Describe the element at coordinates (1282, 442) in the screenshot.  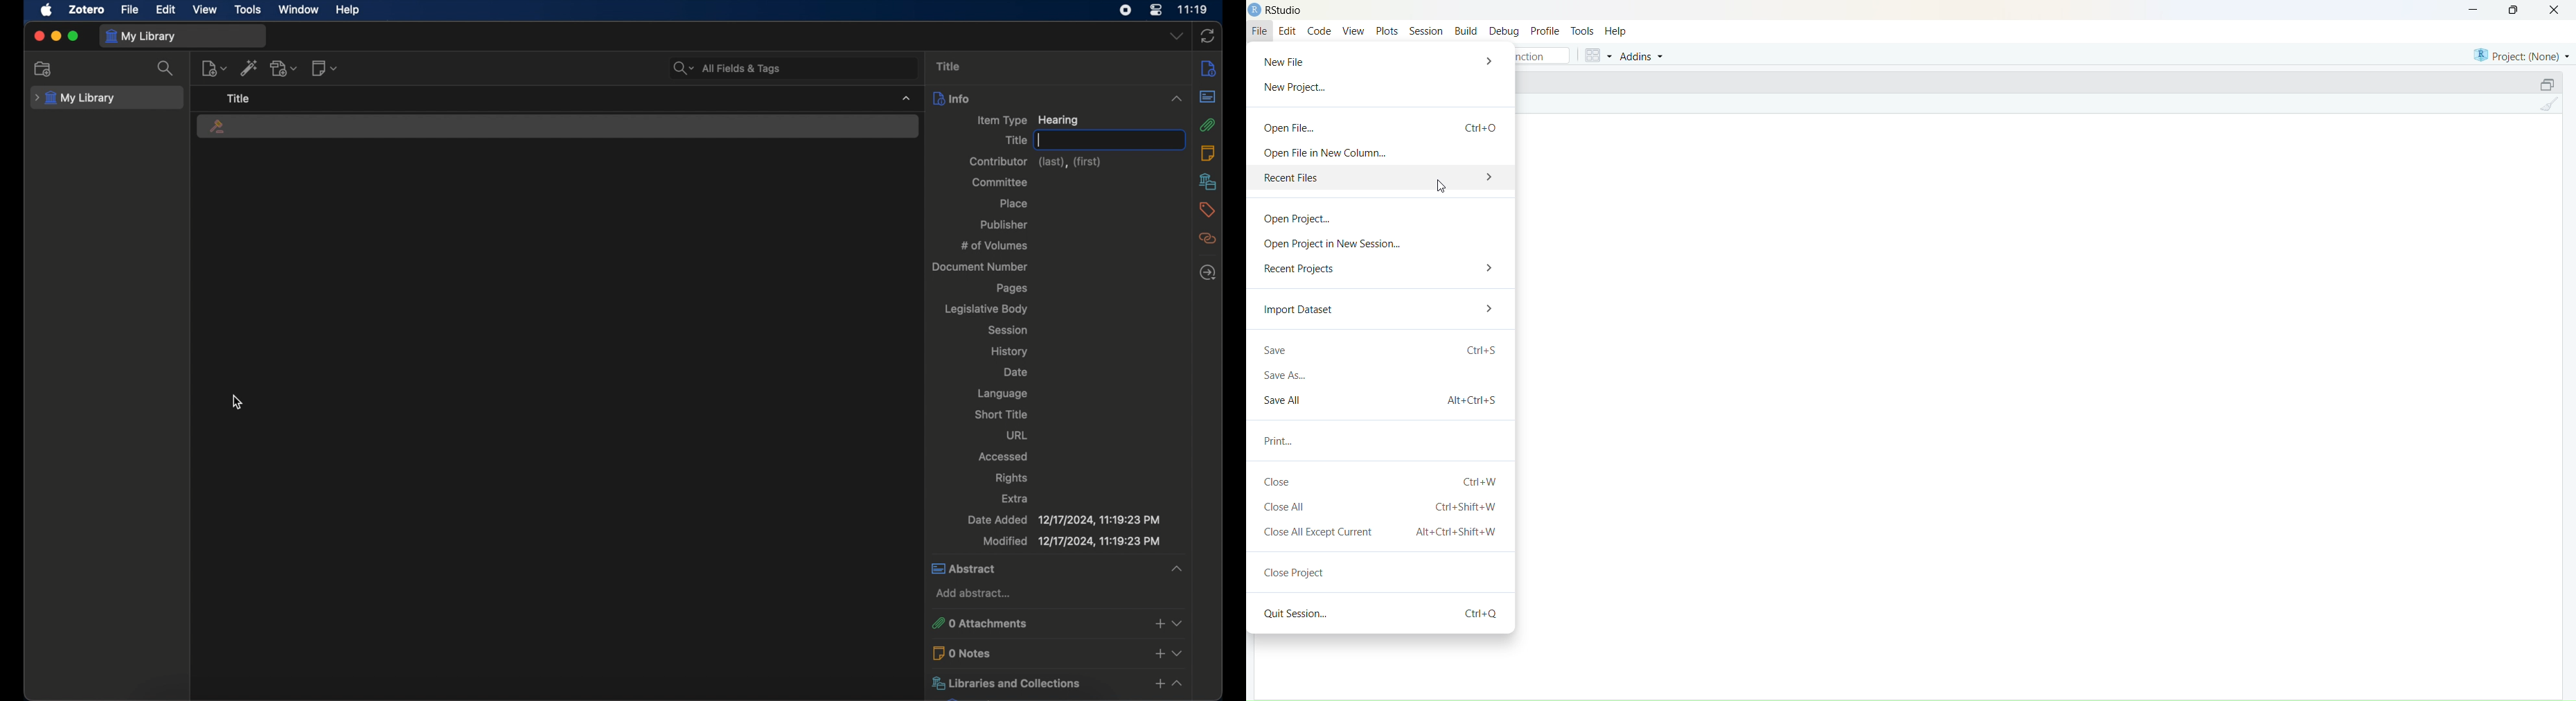
I see `Print...` at that location.